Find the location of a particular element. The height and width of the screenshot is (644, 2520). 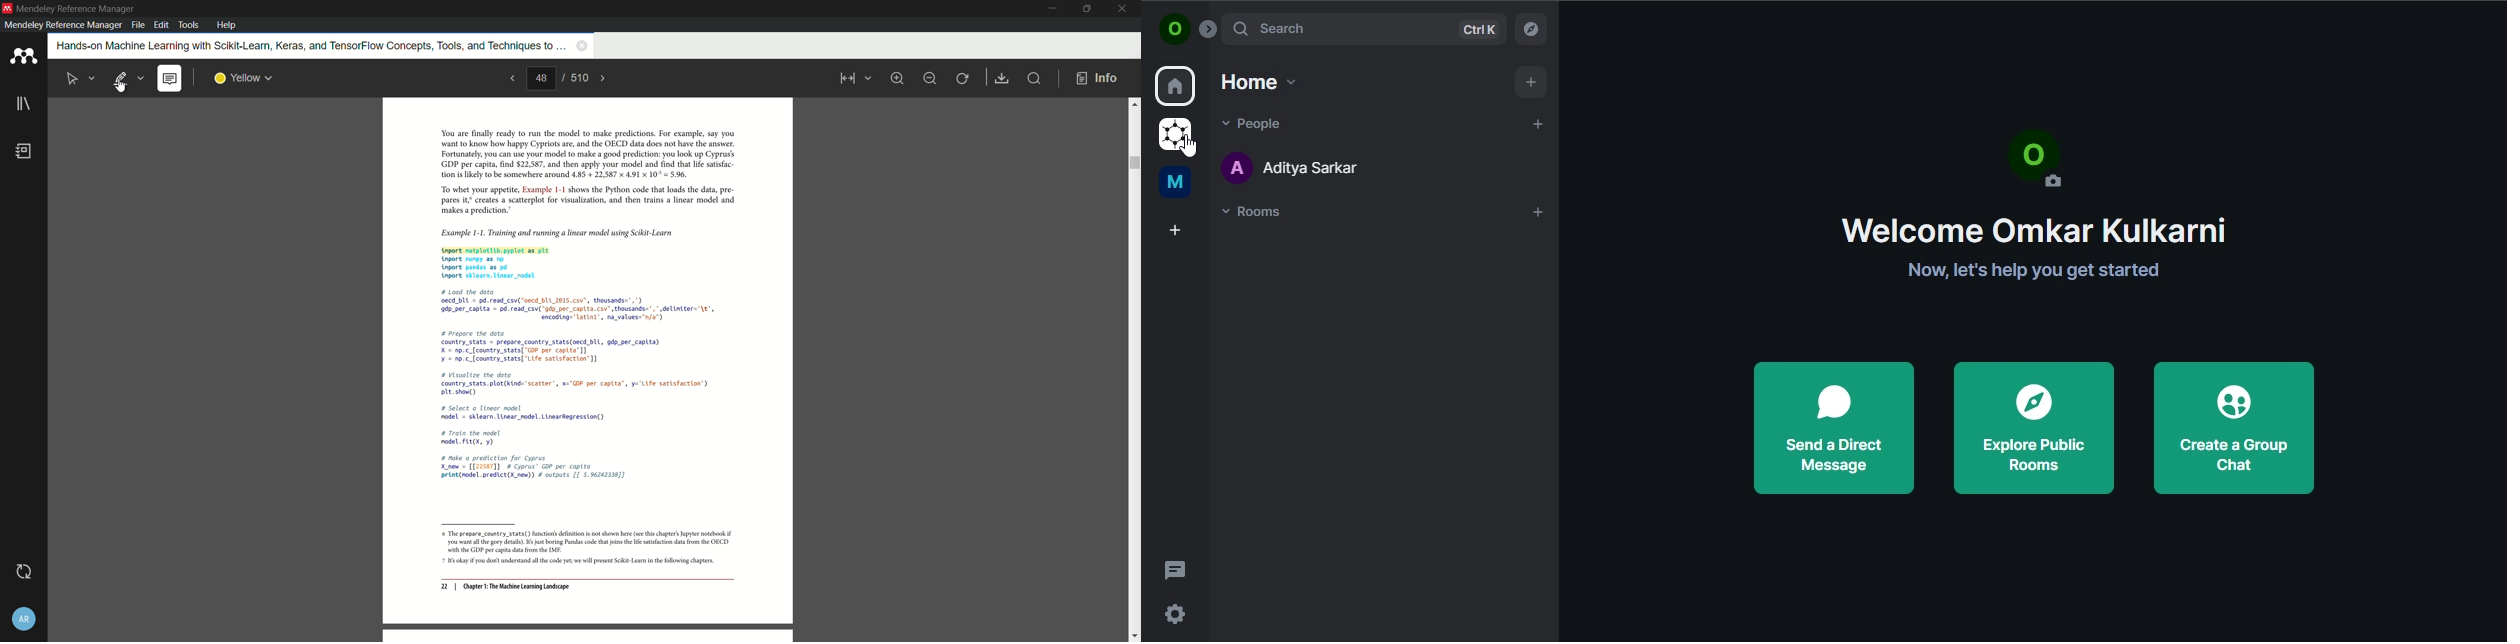

minimize is located at coordinates (930, 78).